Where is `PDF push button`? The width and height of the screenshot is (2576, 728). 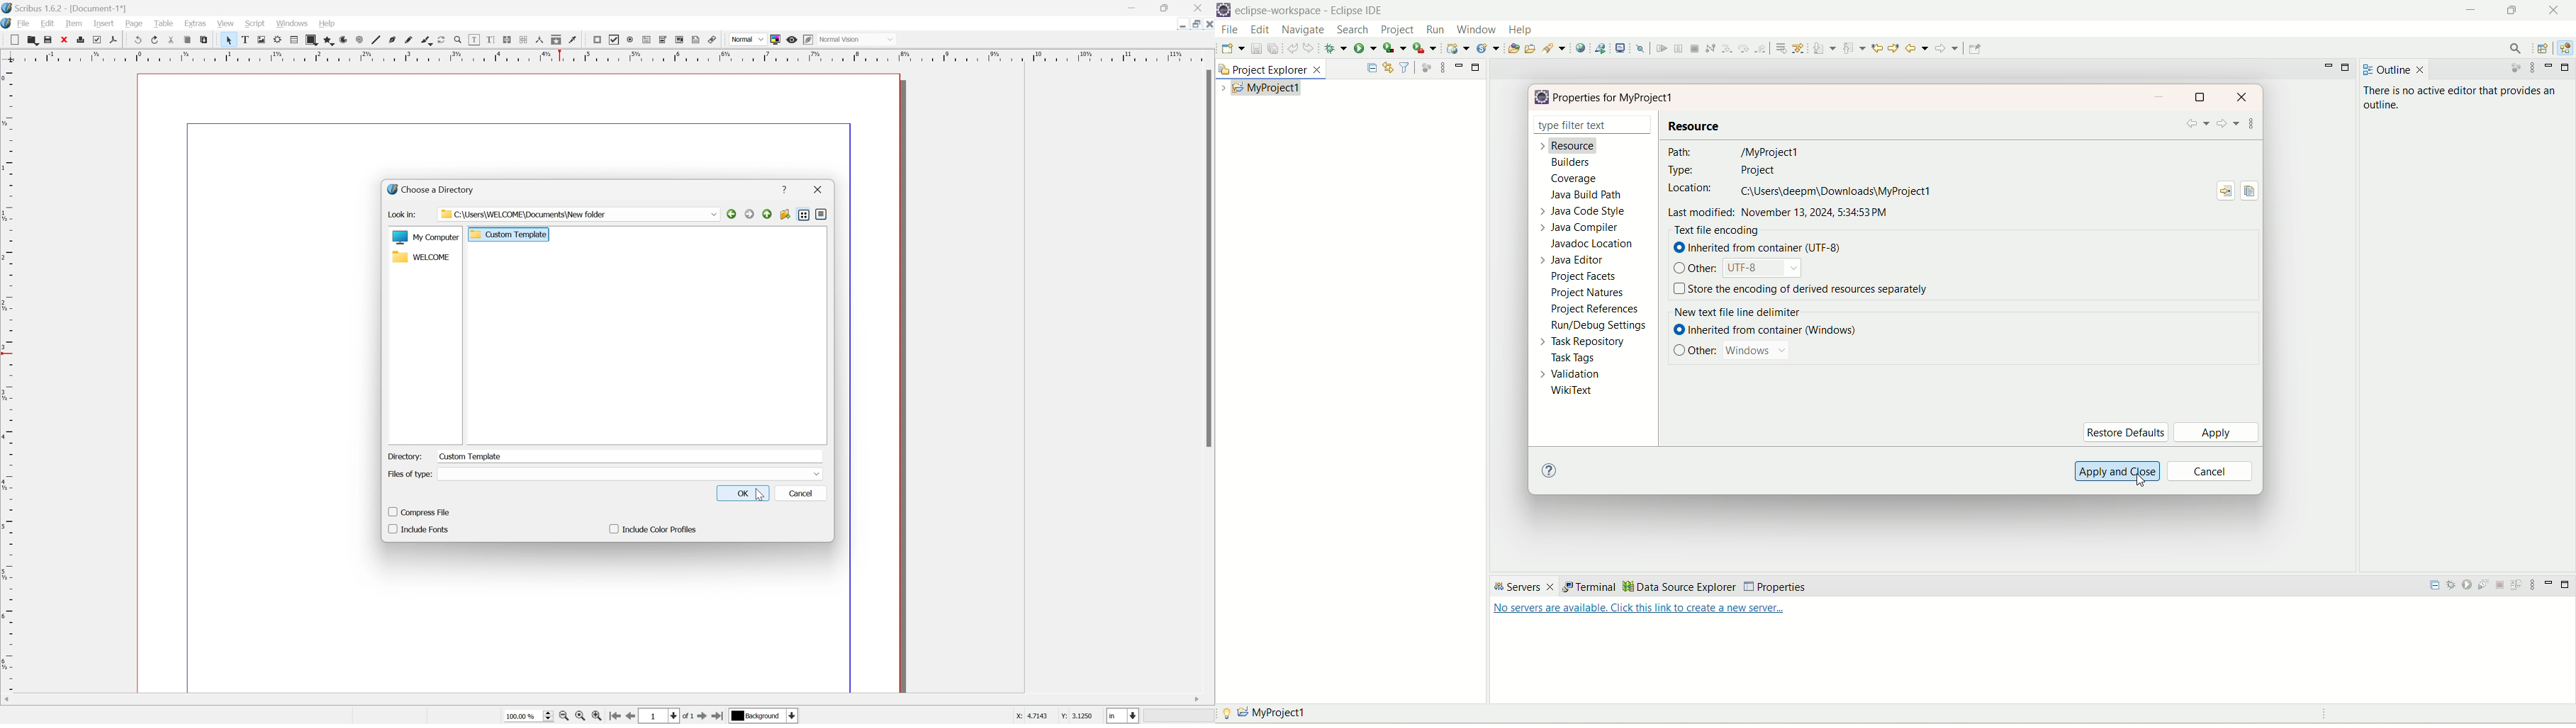 PDF push button is located at coordinates (596, 40).